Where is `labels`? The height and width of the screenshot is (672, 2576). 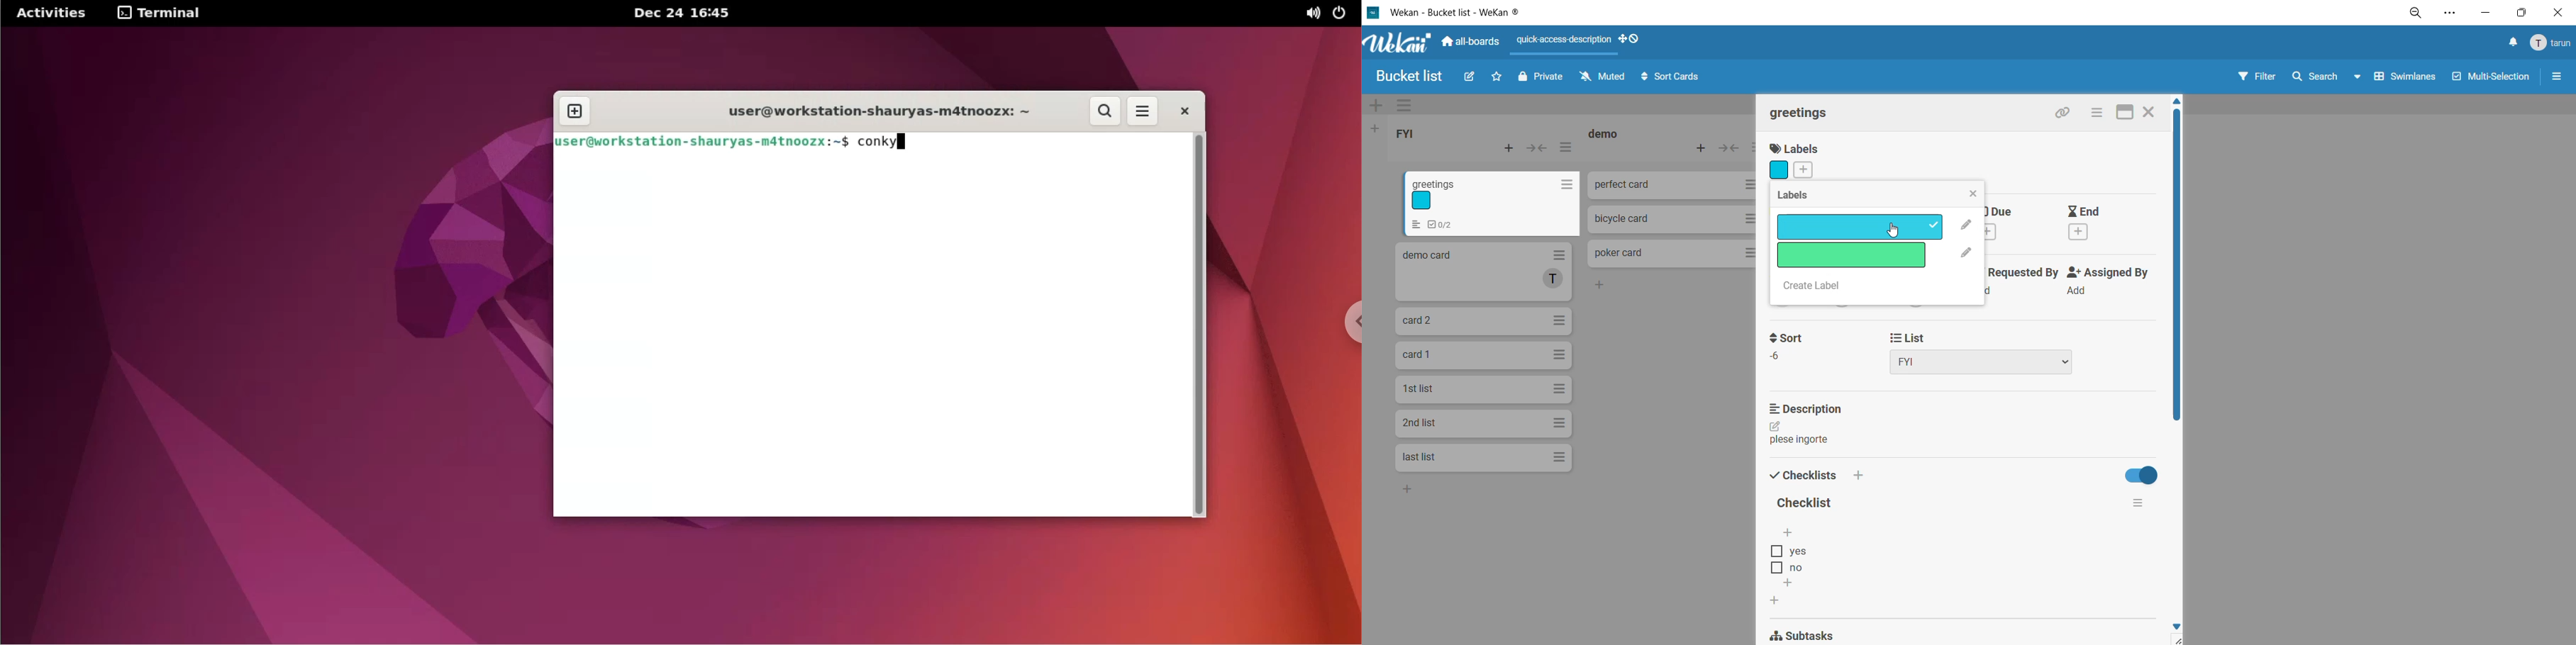 labels is located at coordinates (1794, 159).